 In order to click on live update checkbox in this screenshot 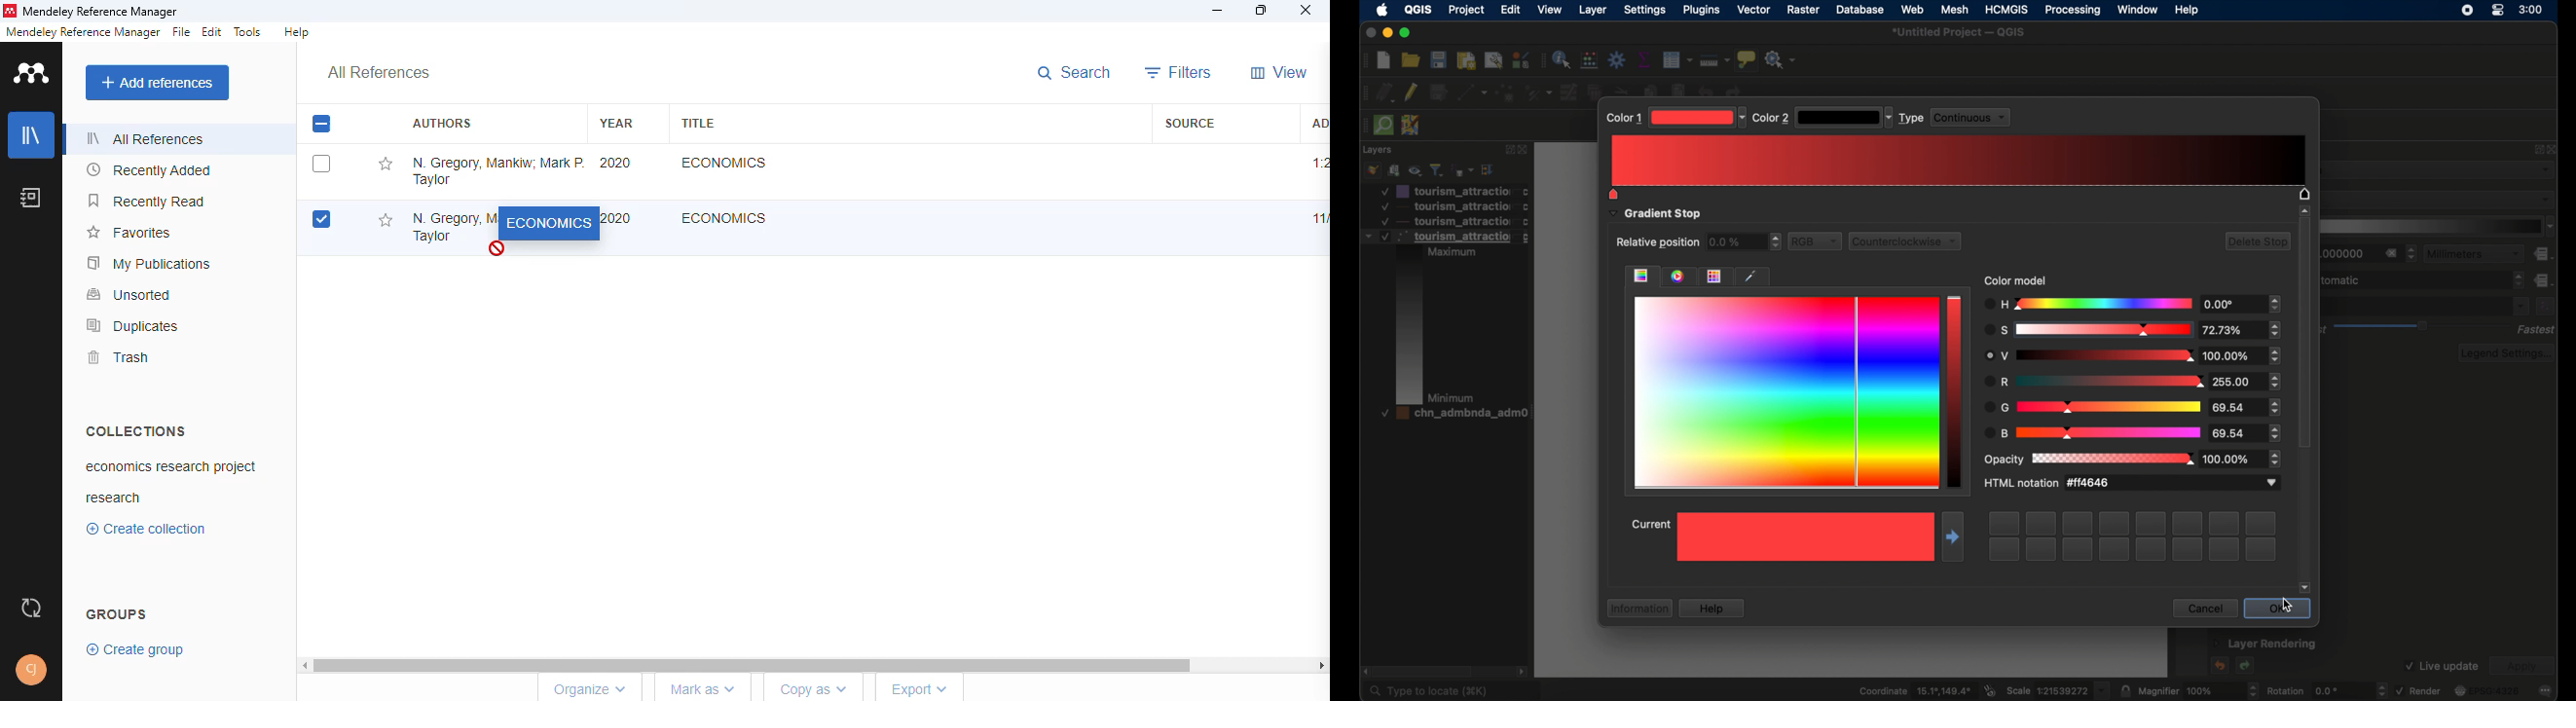, I will do `click(2441, 665)`.